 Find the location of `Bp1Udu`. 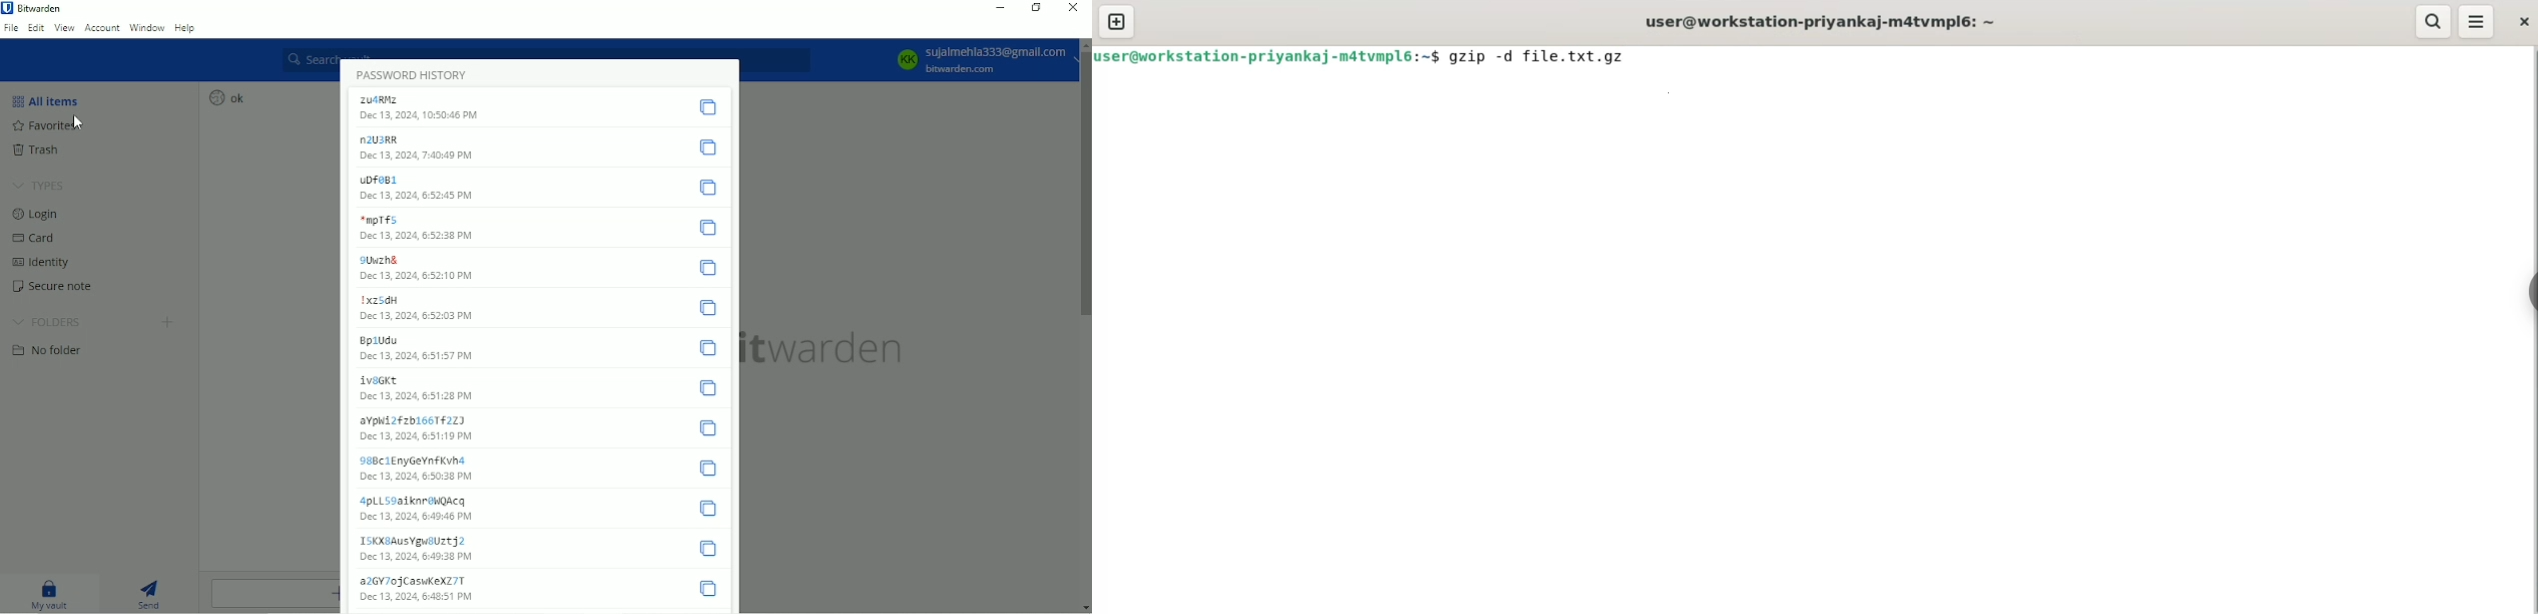

Bp1Udu is located at coordinates (378, 340).